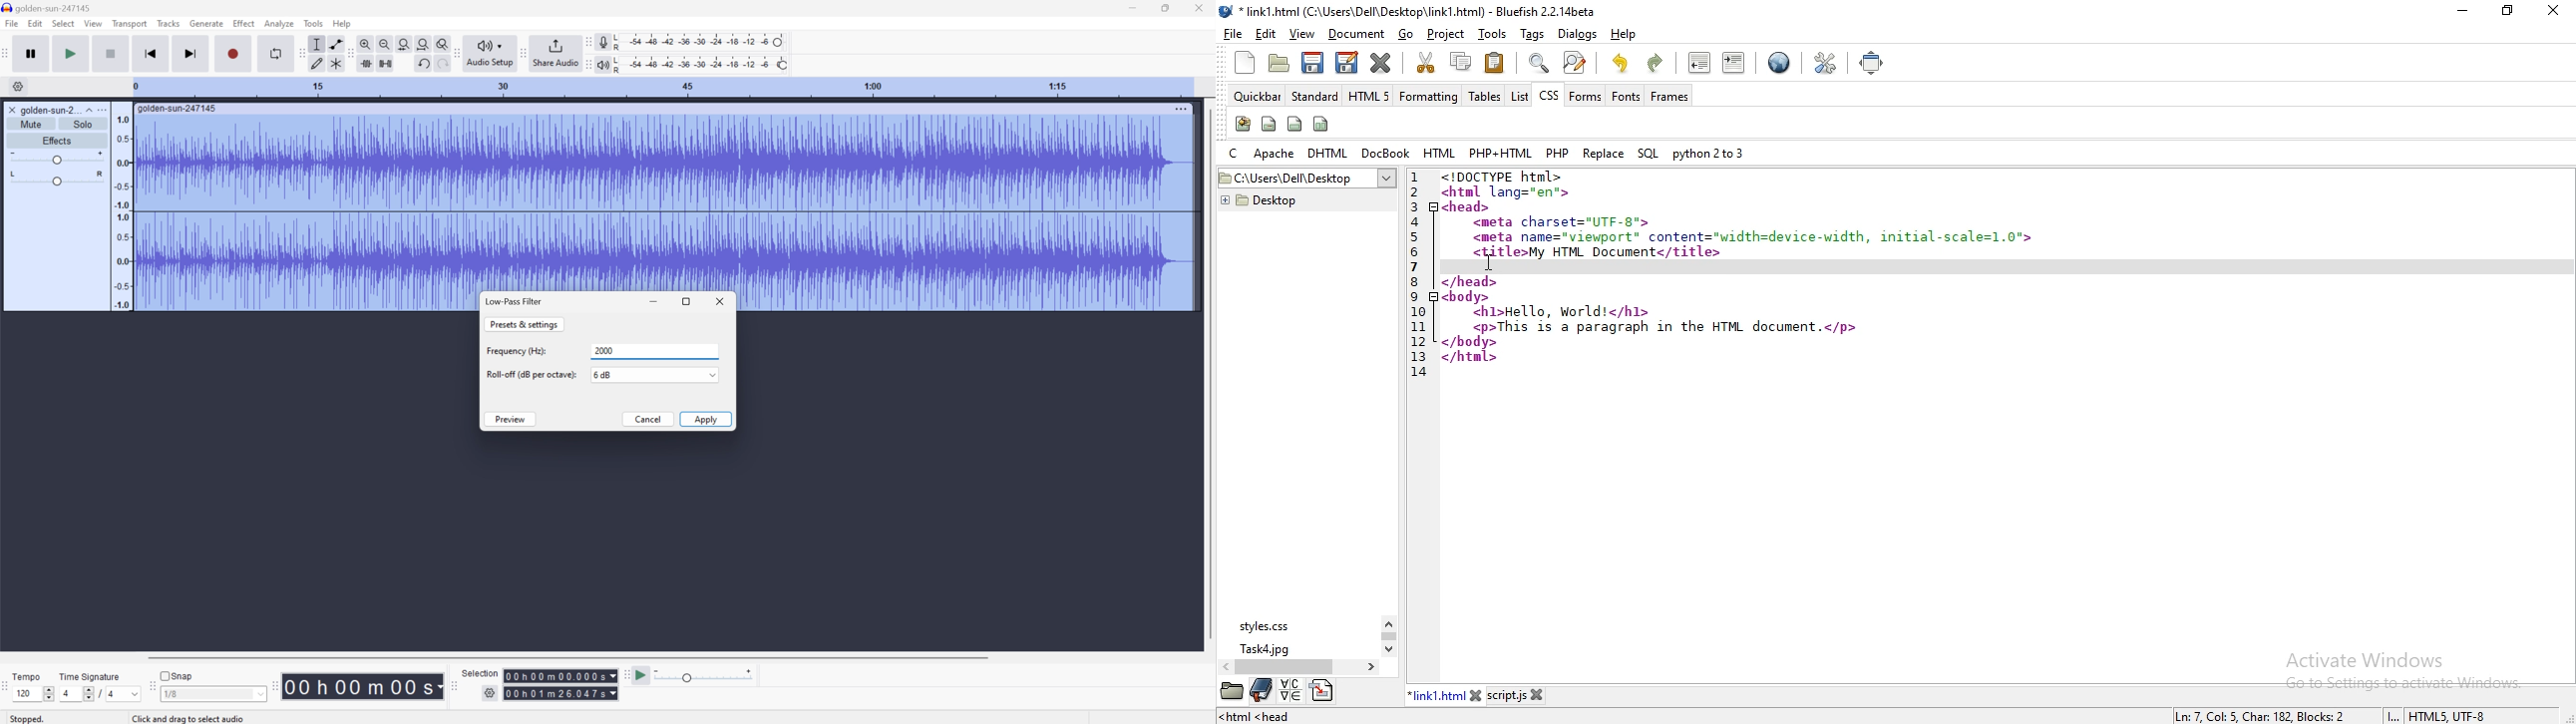 The height and width of the screenshot is (728, 2576). What do you see at coordinates (1647, 154) in the screenshot?
I see `sql` at bounding box center [1647, 154].